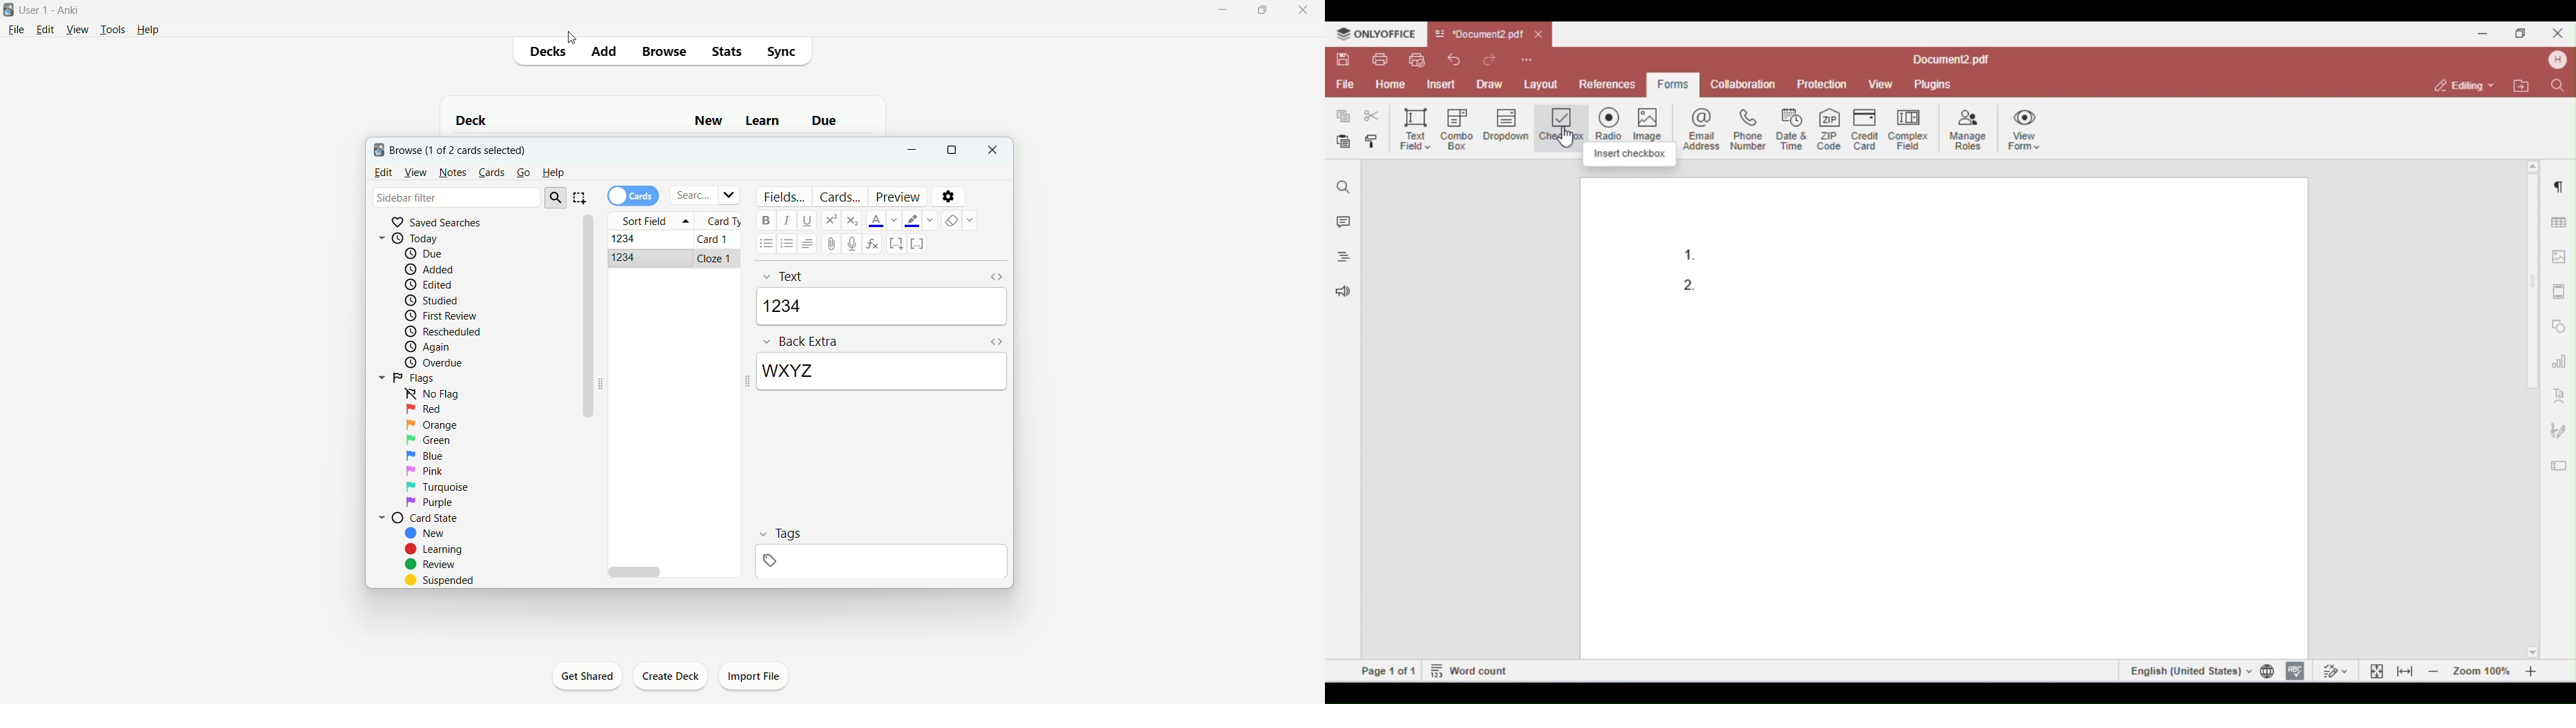 Image resolution: width=2576 pixels, height=728 pixels. I want to click on view, so click(77, 31).